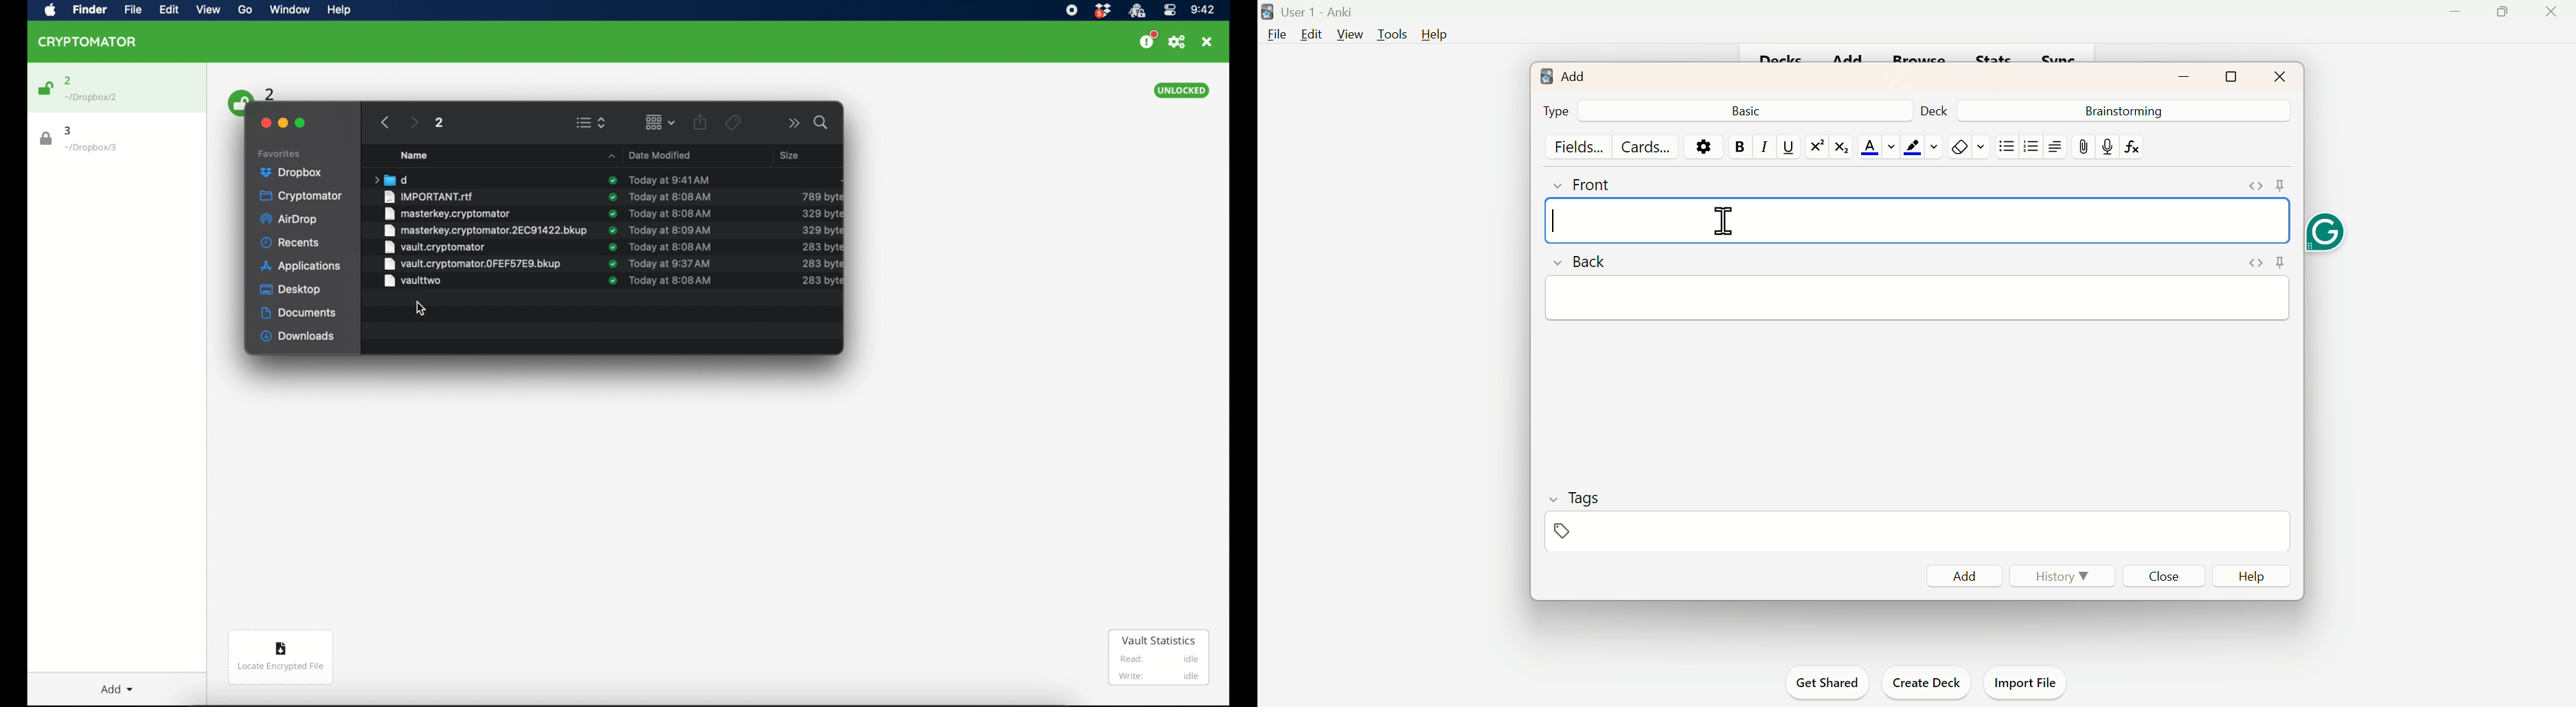  I want to click on Remove Fornatting, so click(1958, 147).